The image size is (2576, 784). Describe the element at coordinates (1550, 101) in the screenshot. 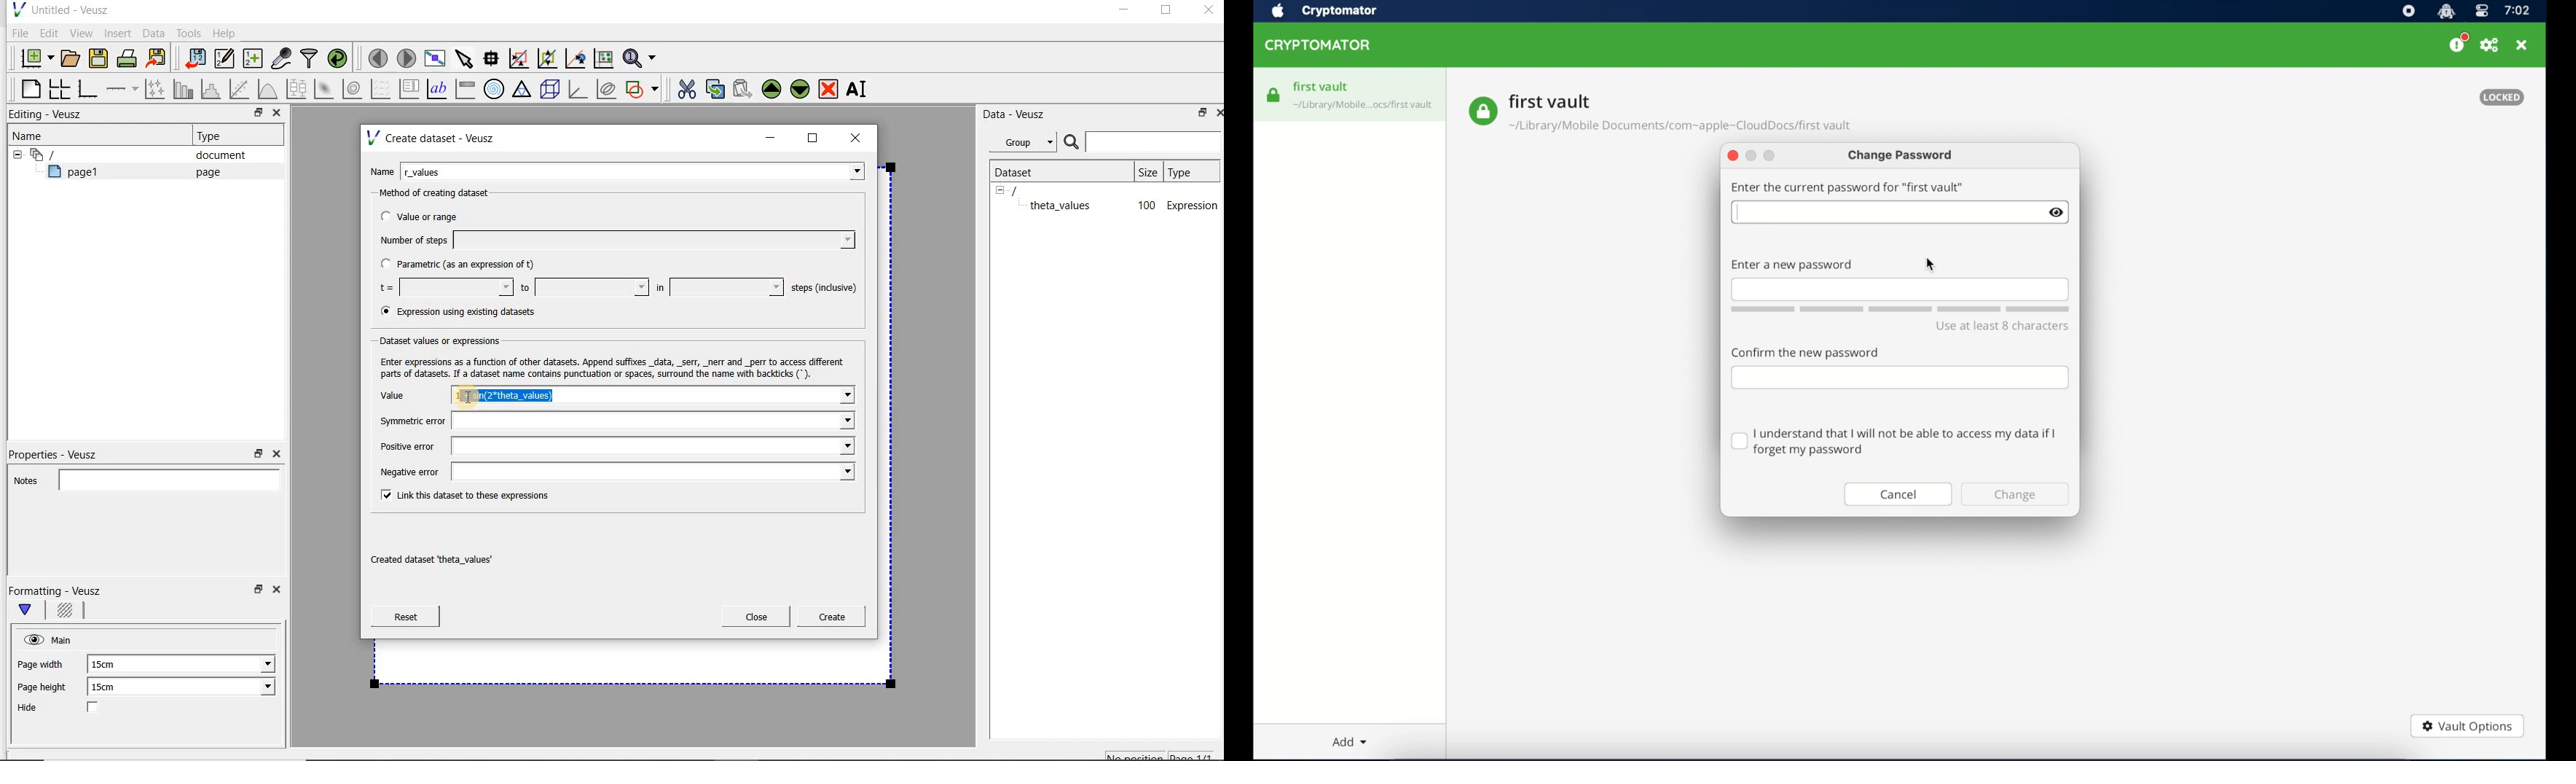

I see `vault name` at that location.